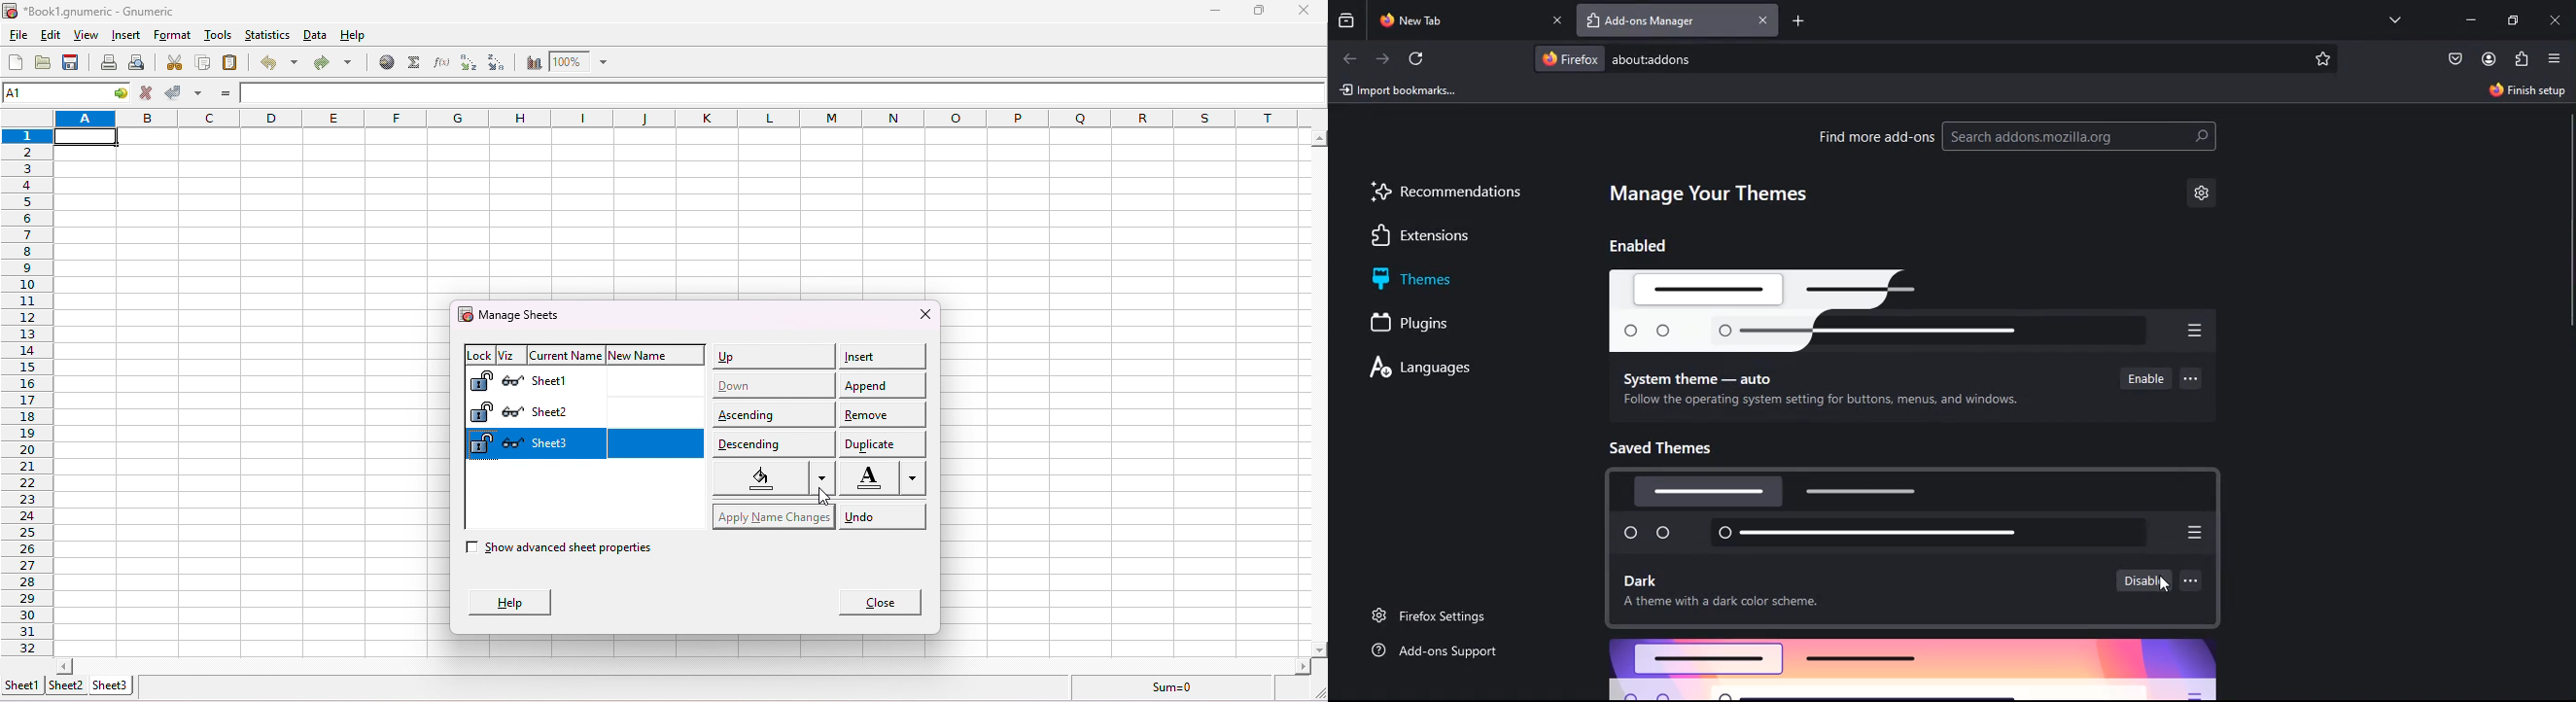  What do you see at coordinates (816, 482) in the screenshot?
I see `cursor` at bounding box center [816, 482].